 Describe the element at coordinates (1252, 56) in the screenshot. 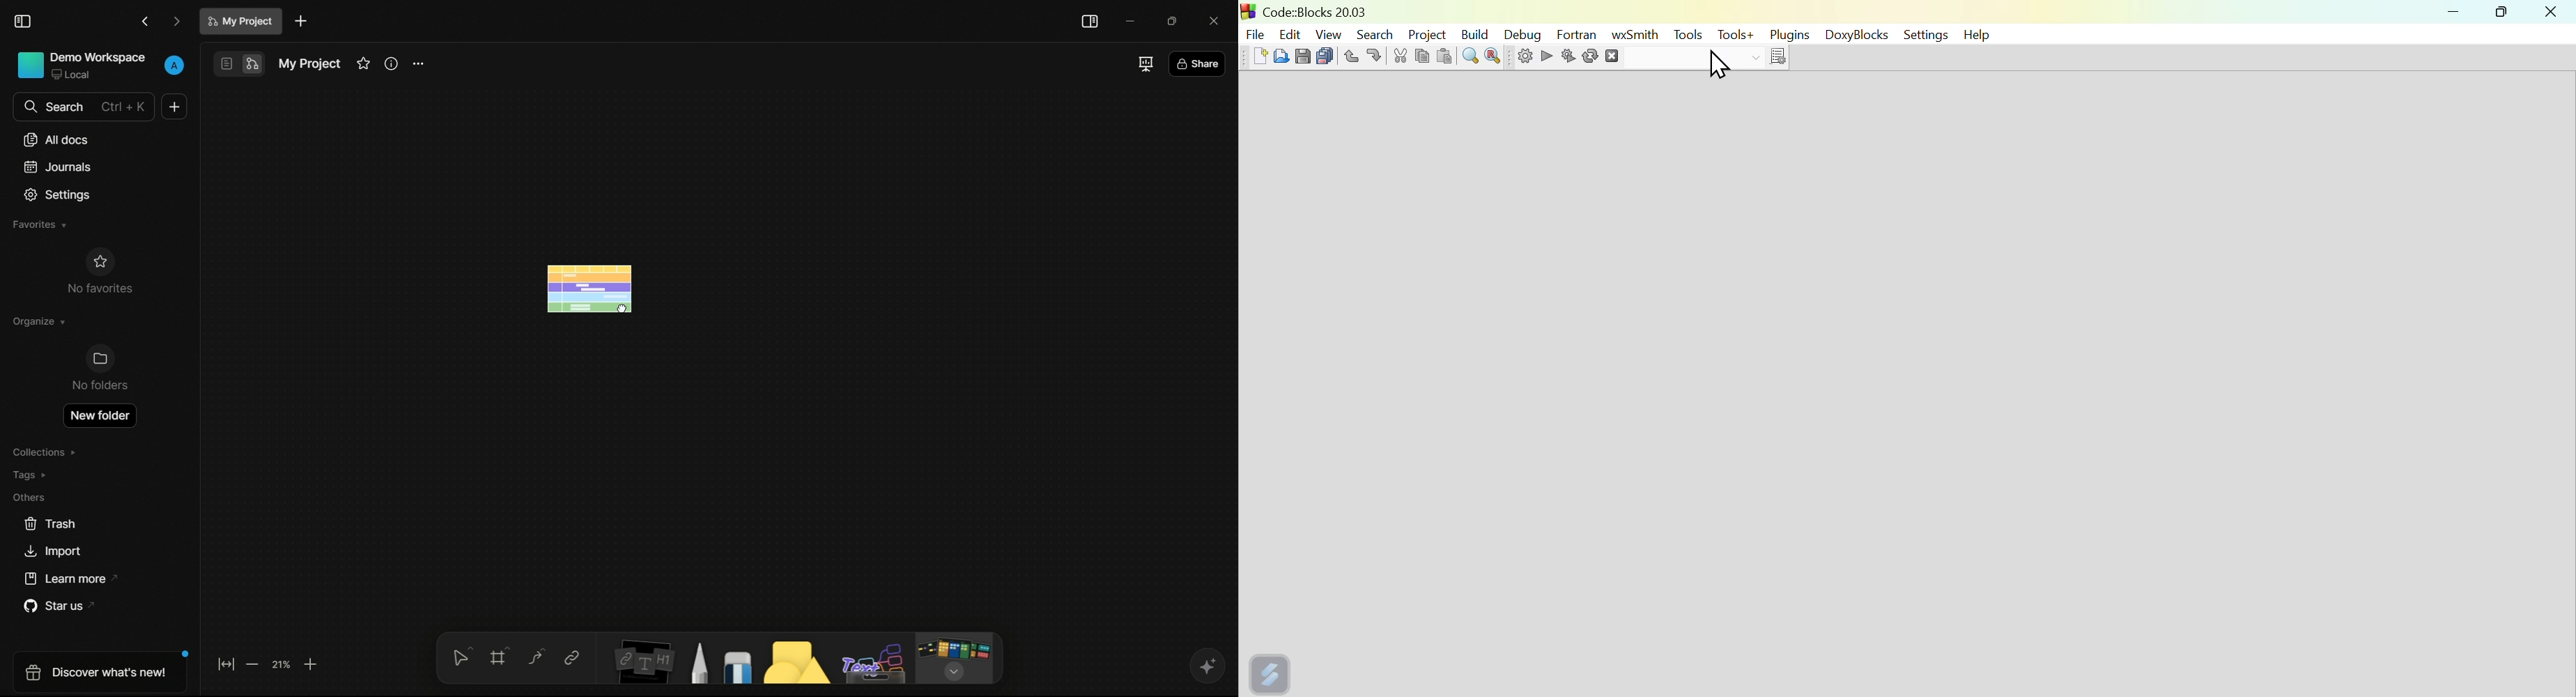

I see `new` at that location.